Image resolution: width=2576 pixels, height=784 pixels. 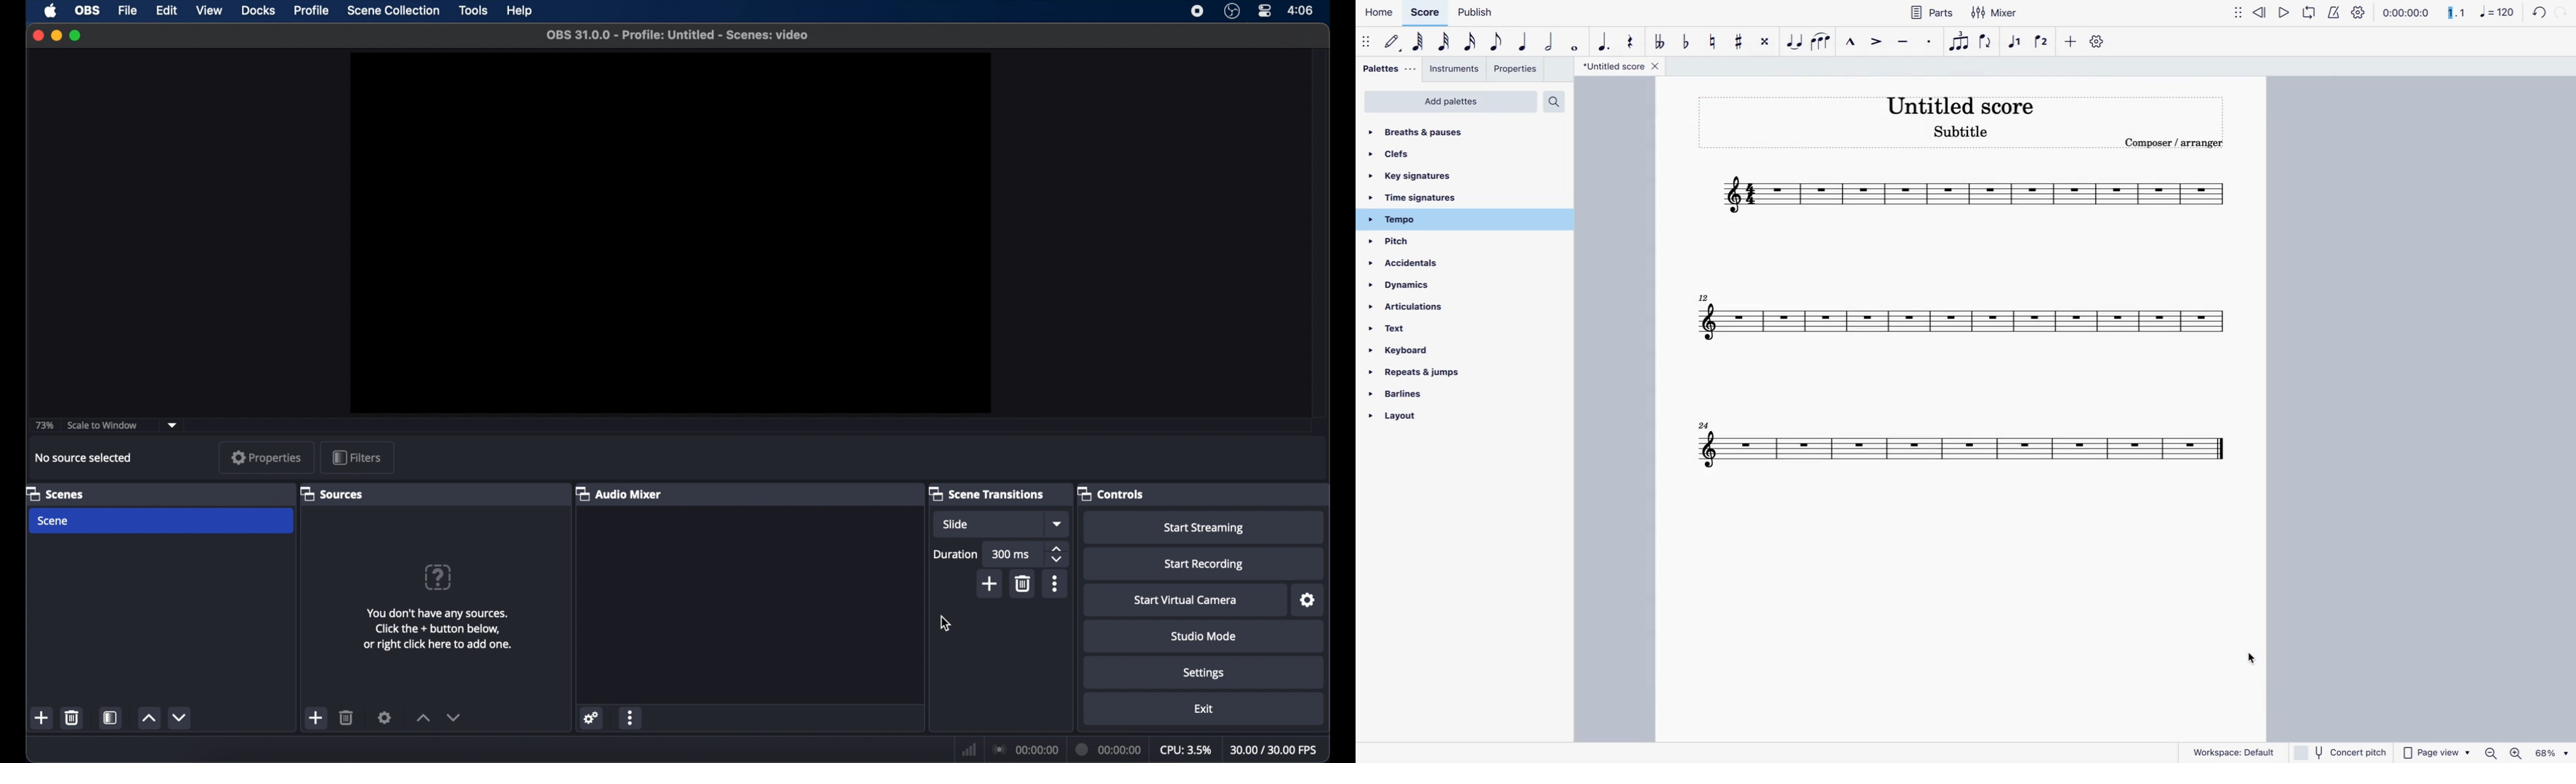 What do you see at coordinates (1606, 43) in the screenshot?
I see `augmentation dot` at bounding box center [1606, 43].